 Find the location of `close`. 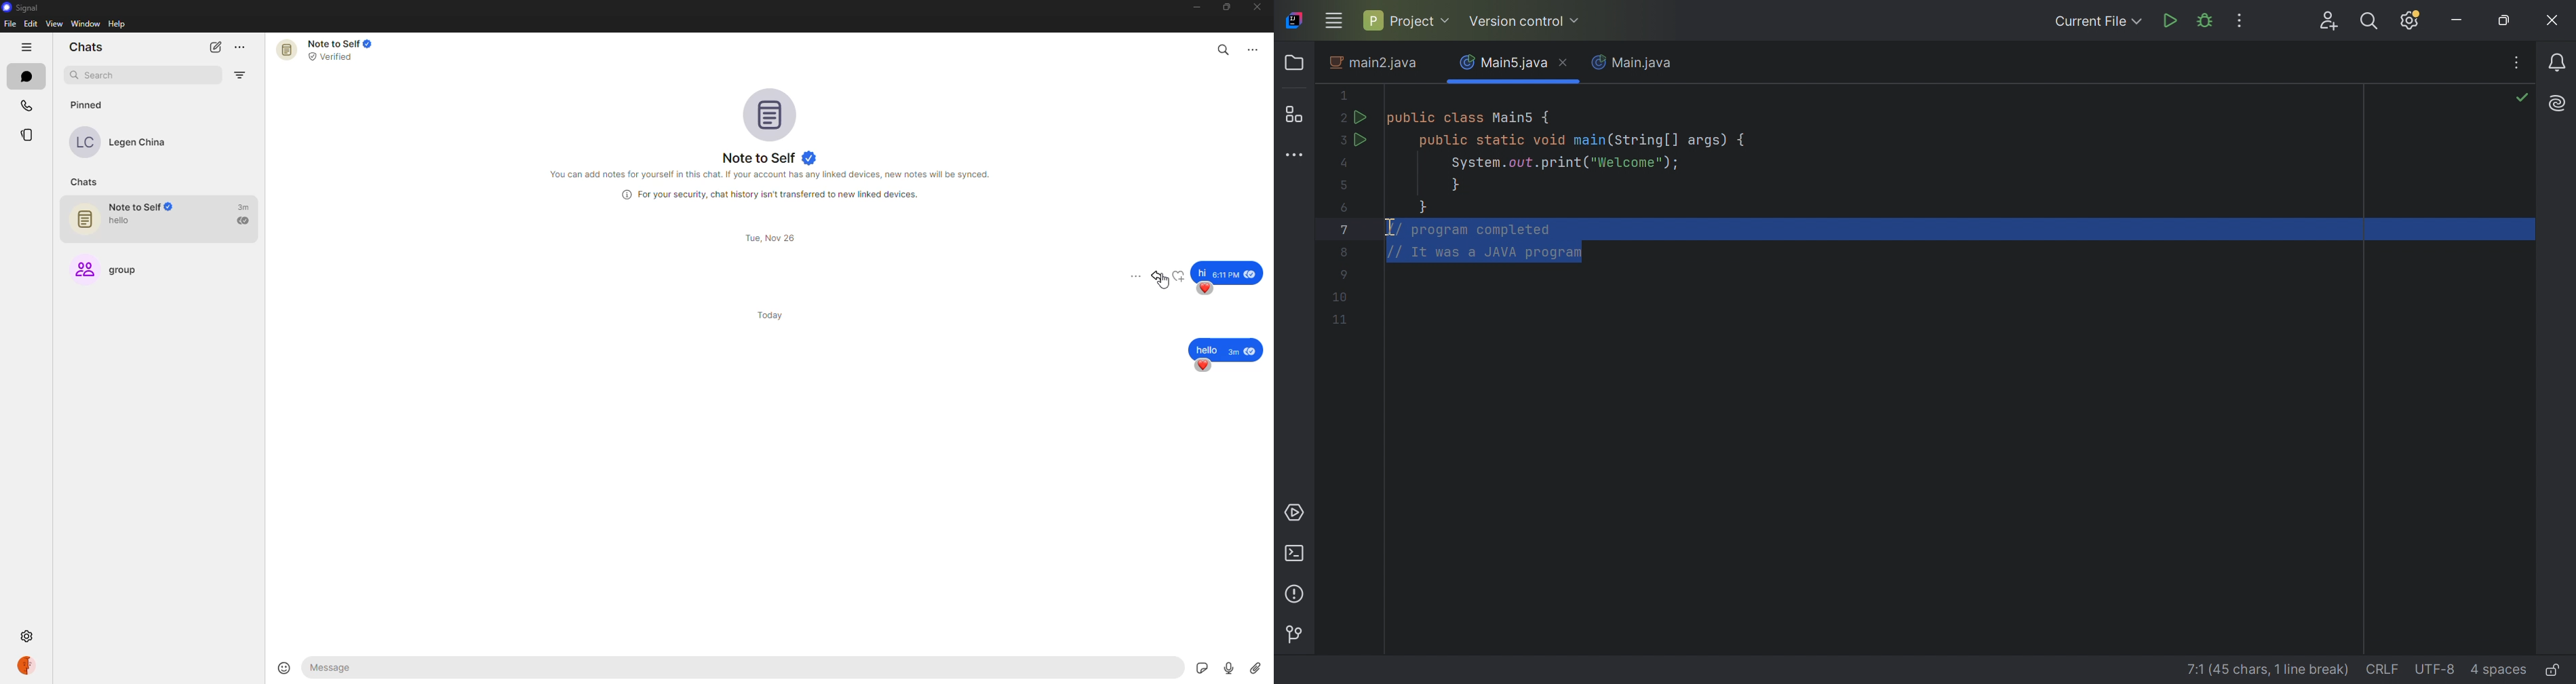

close is located at coordinates (1259, 7).